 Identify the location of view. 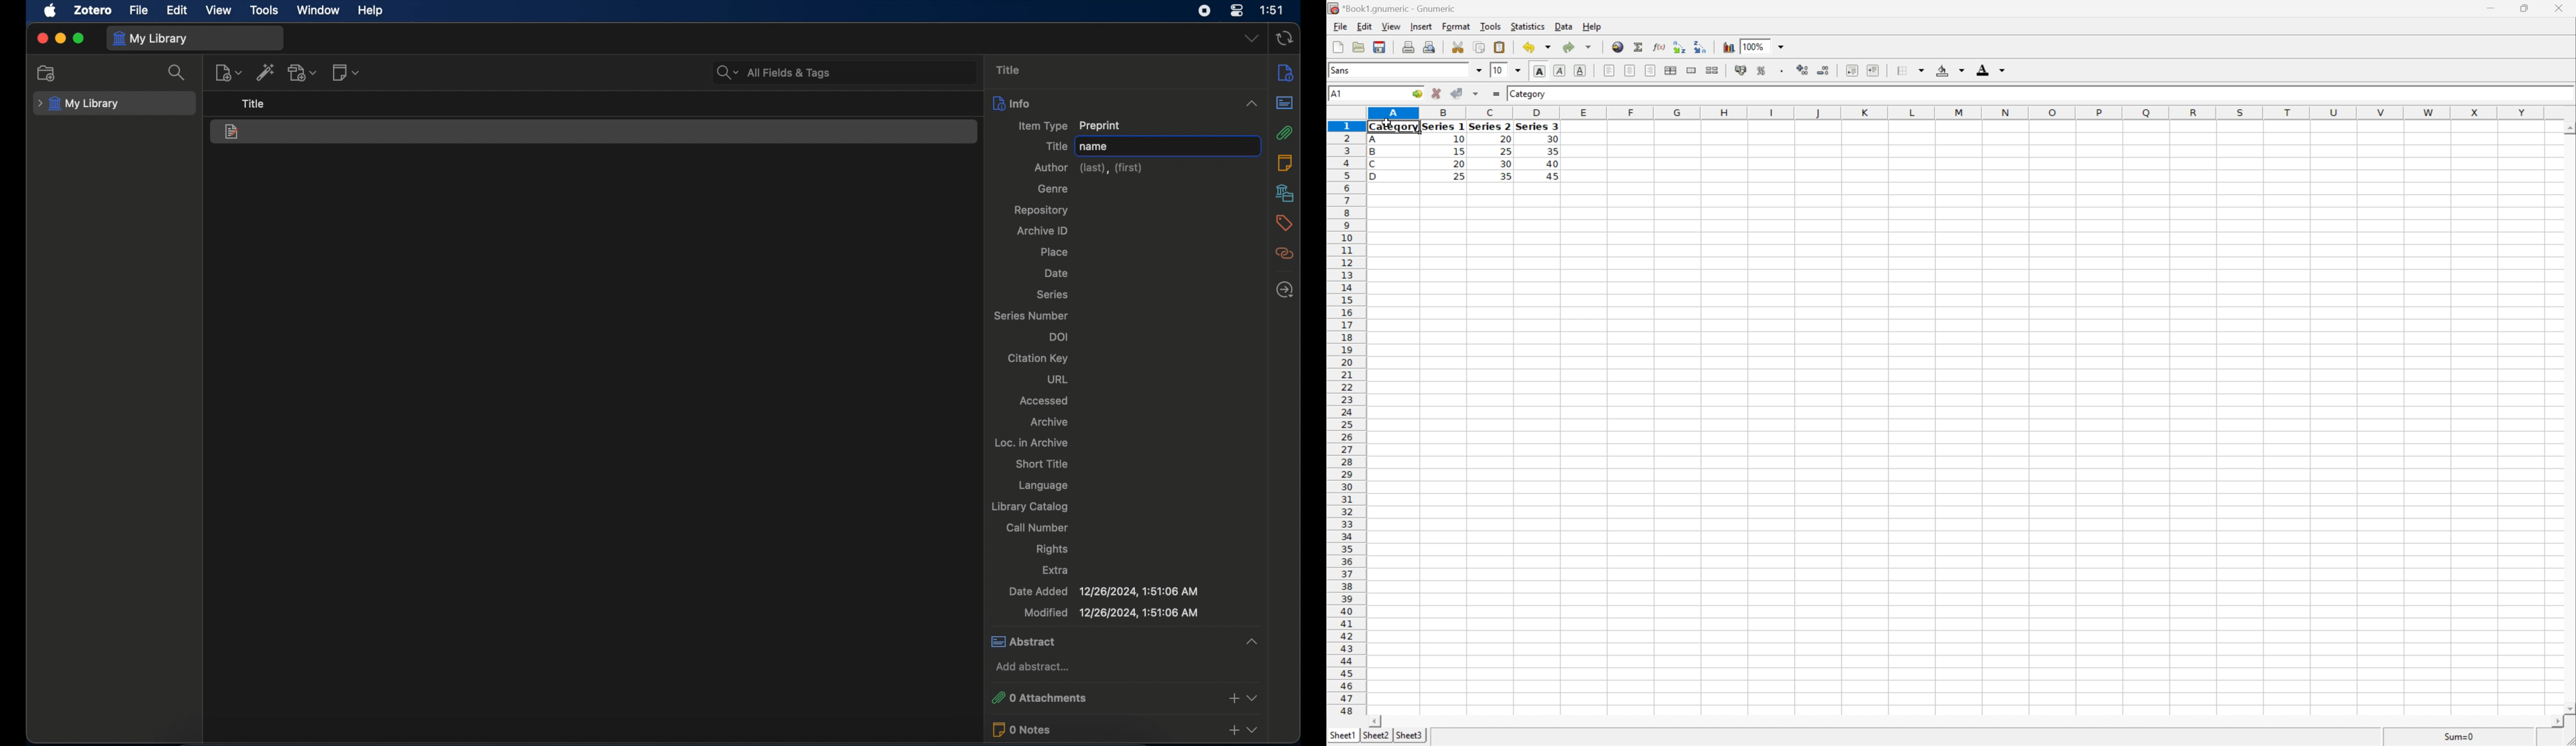
(219, 10).